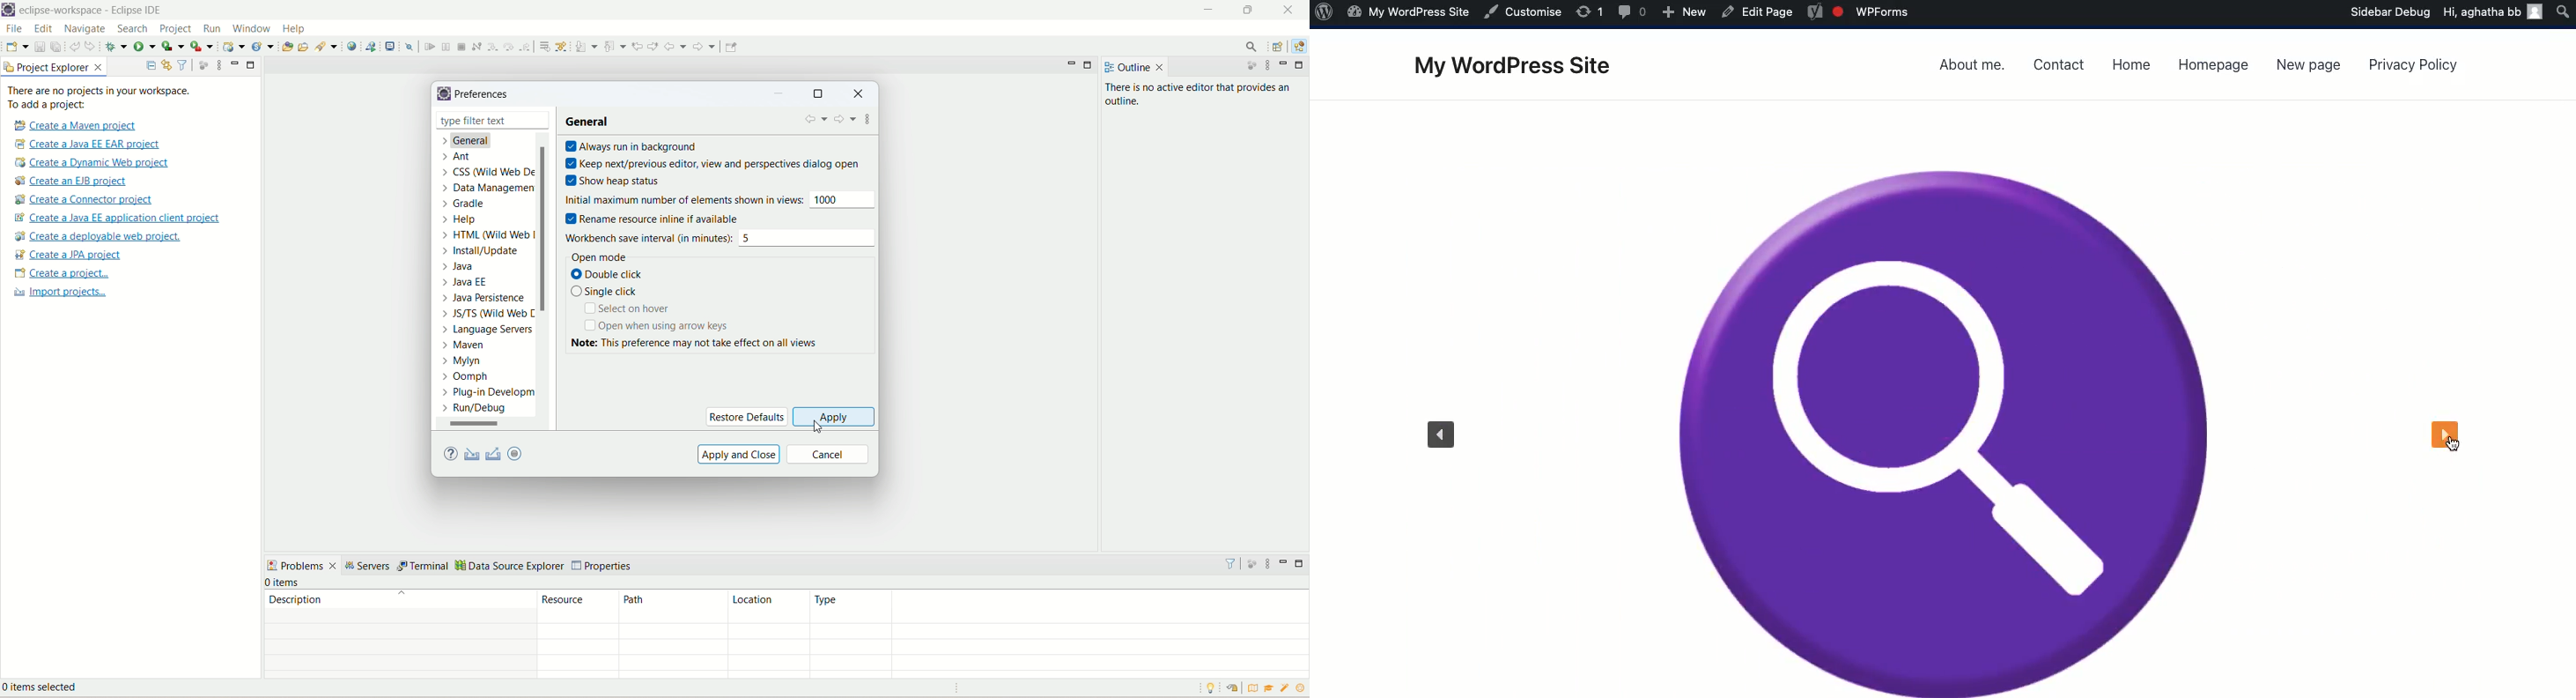 Image resolution: width=2576 pixels, height=700 pixels. I want to click on close, so click(1161, 68).